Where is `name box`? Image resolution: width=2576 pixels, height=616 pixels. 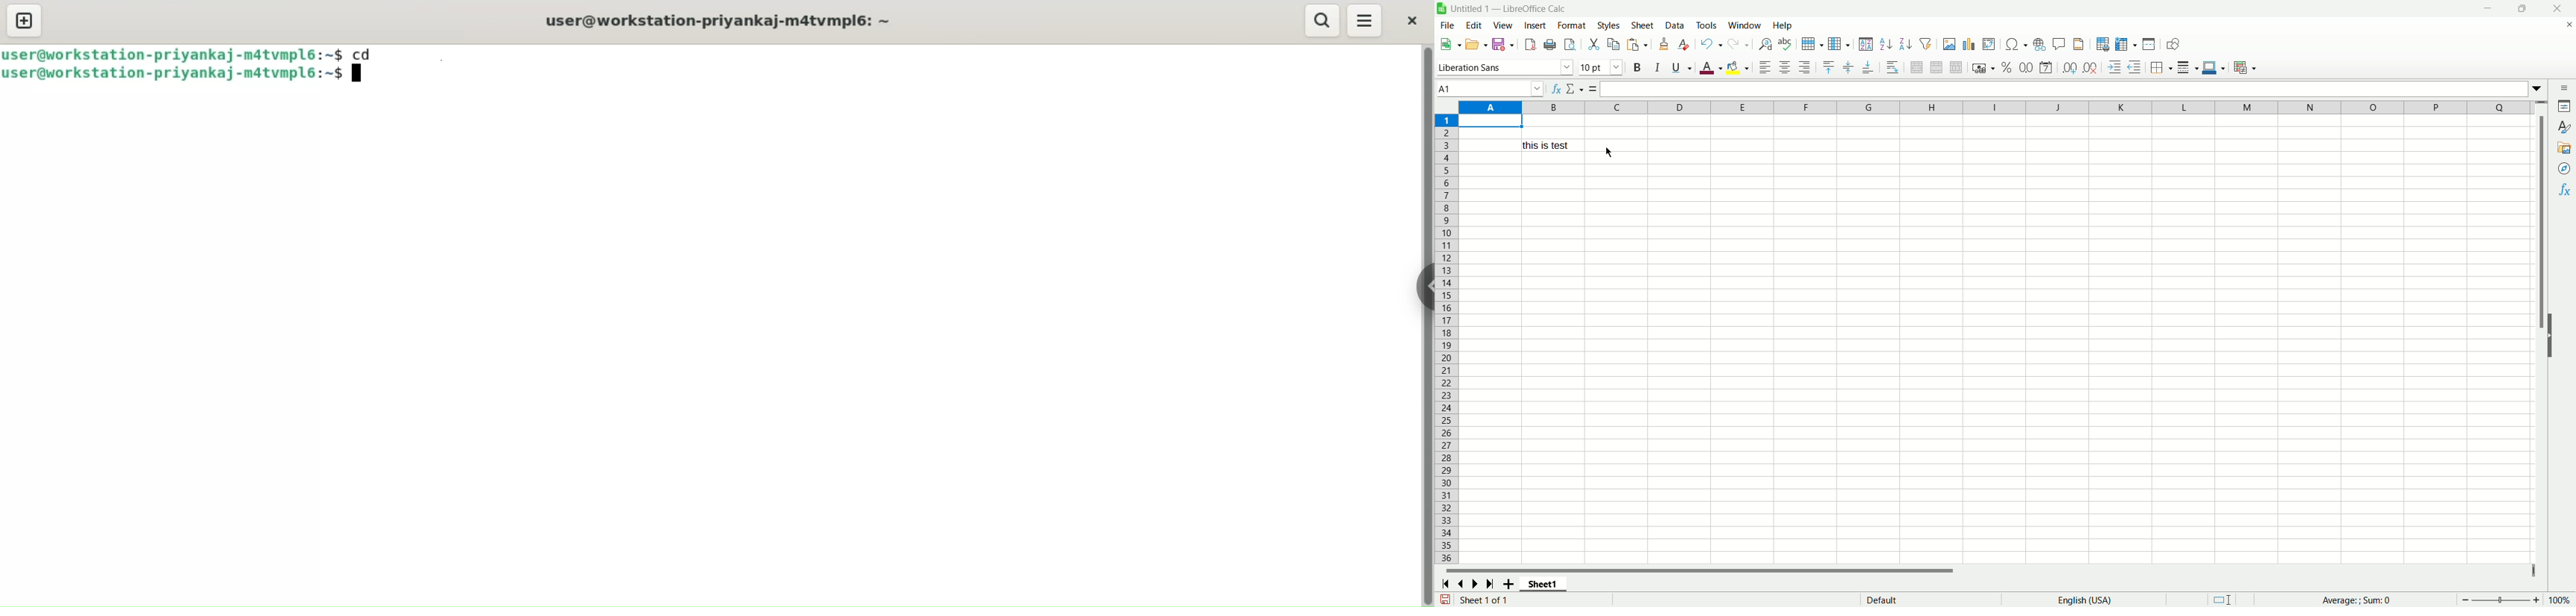 name box is located at coordinates (1490, 88).